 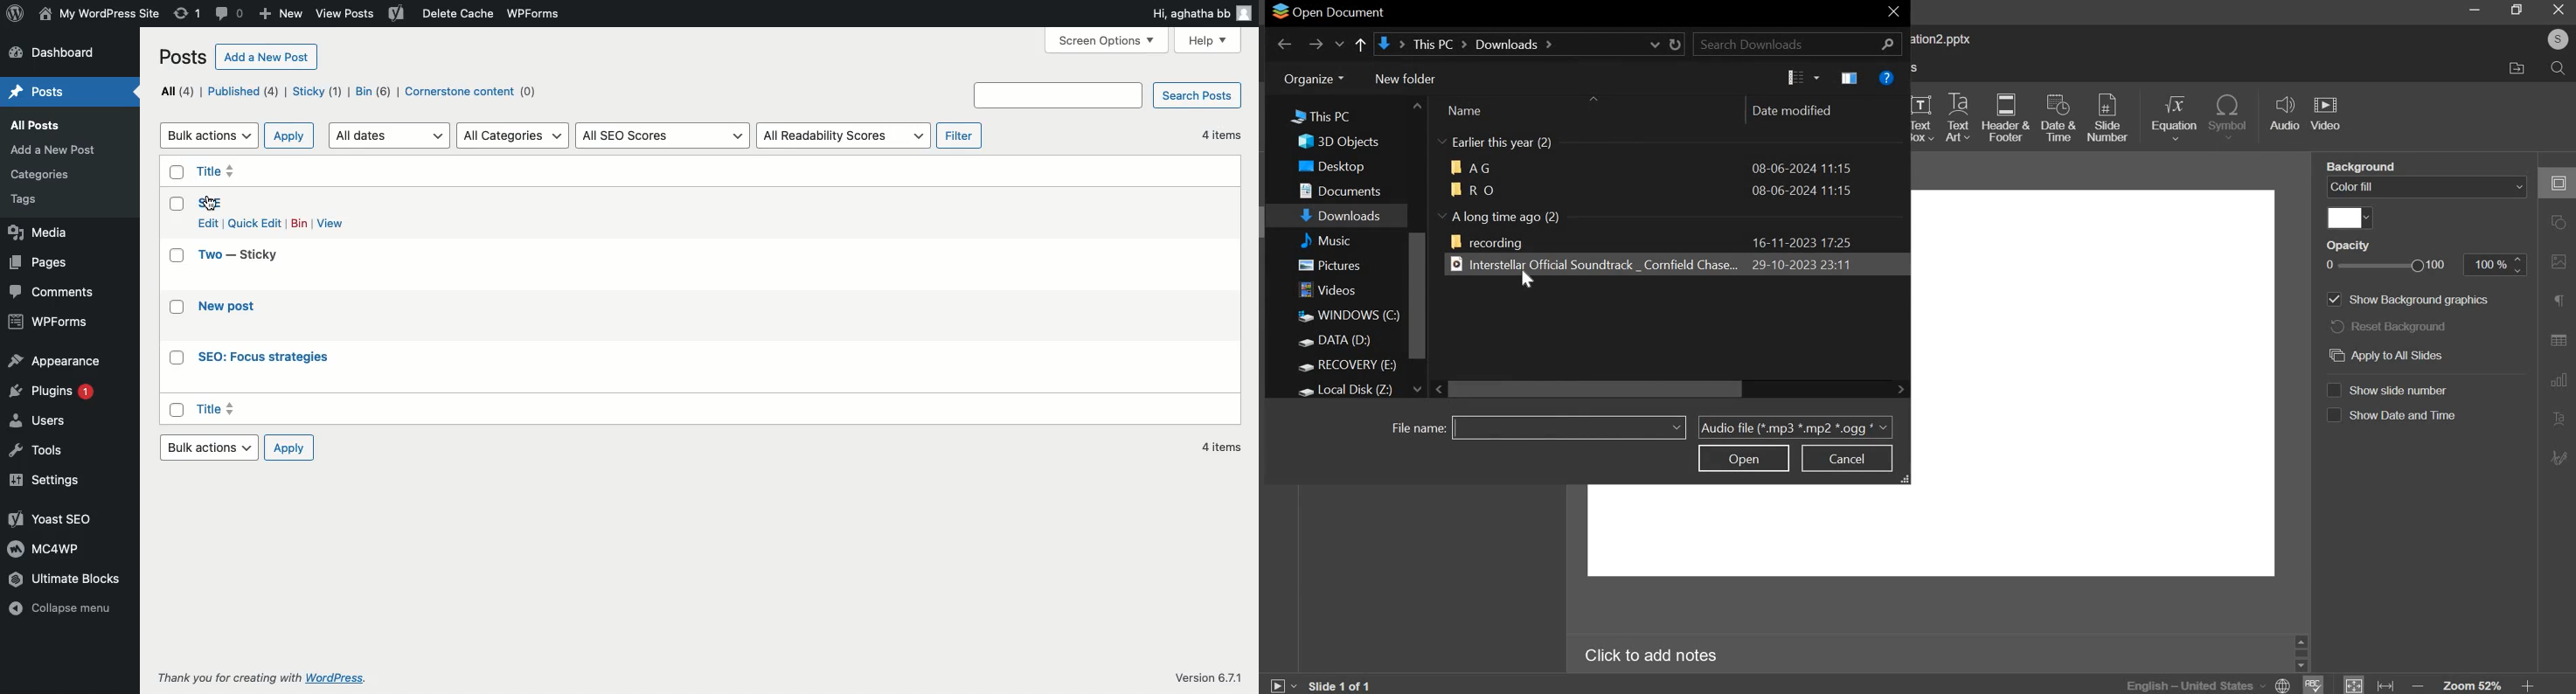 I want to click on background, so click(x=2360, y=167).